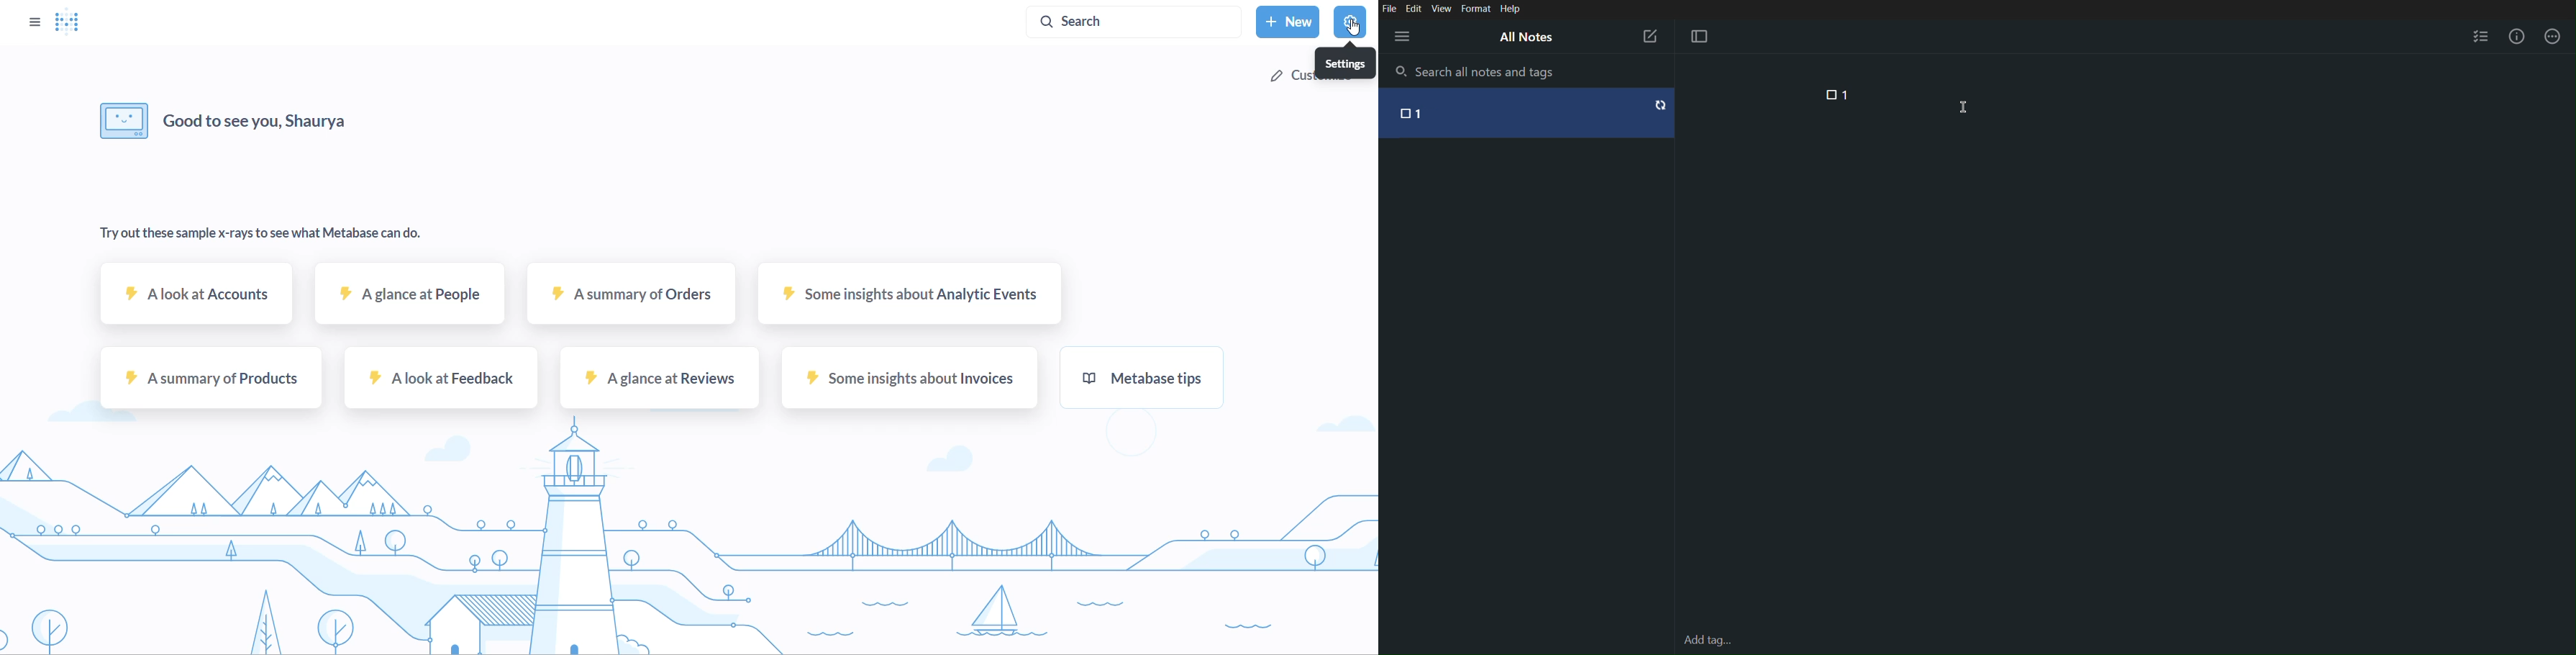 Image resolution: width=2576 pixels, height=672 pixels. I want to click on checkbox, so click(1401, 114).